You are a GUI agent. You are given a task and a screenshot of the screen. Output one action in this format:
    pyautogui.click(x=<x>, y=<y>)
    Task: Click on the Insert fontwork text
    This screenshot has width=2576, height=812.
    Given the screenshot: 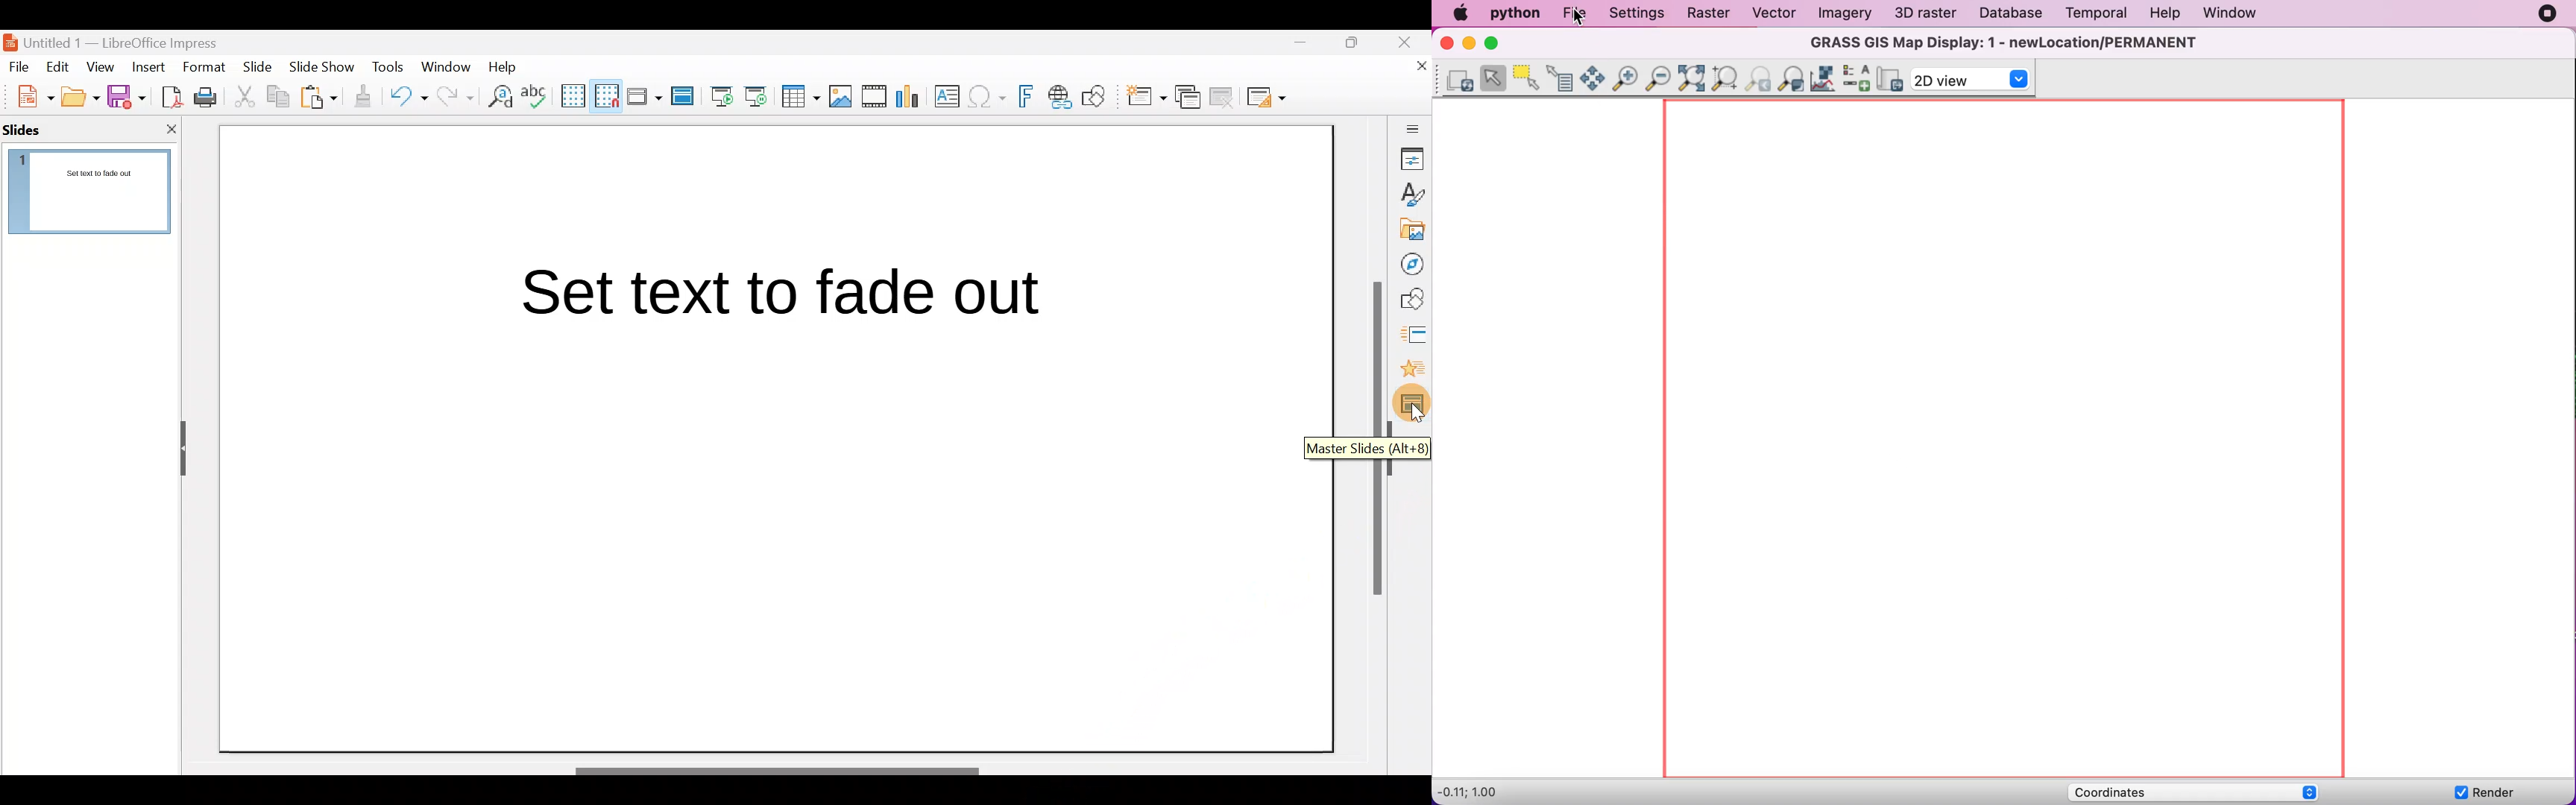 What is the action you would take?
    pyautogui.click(x=1028, y=99)
    